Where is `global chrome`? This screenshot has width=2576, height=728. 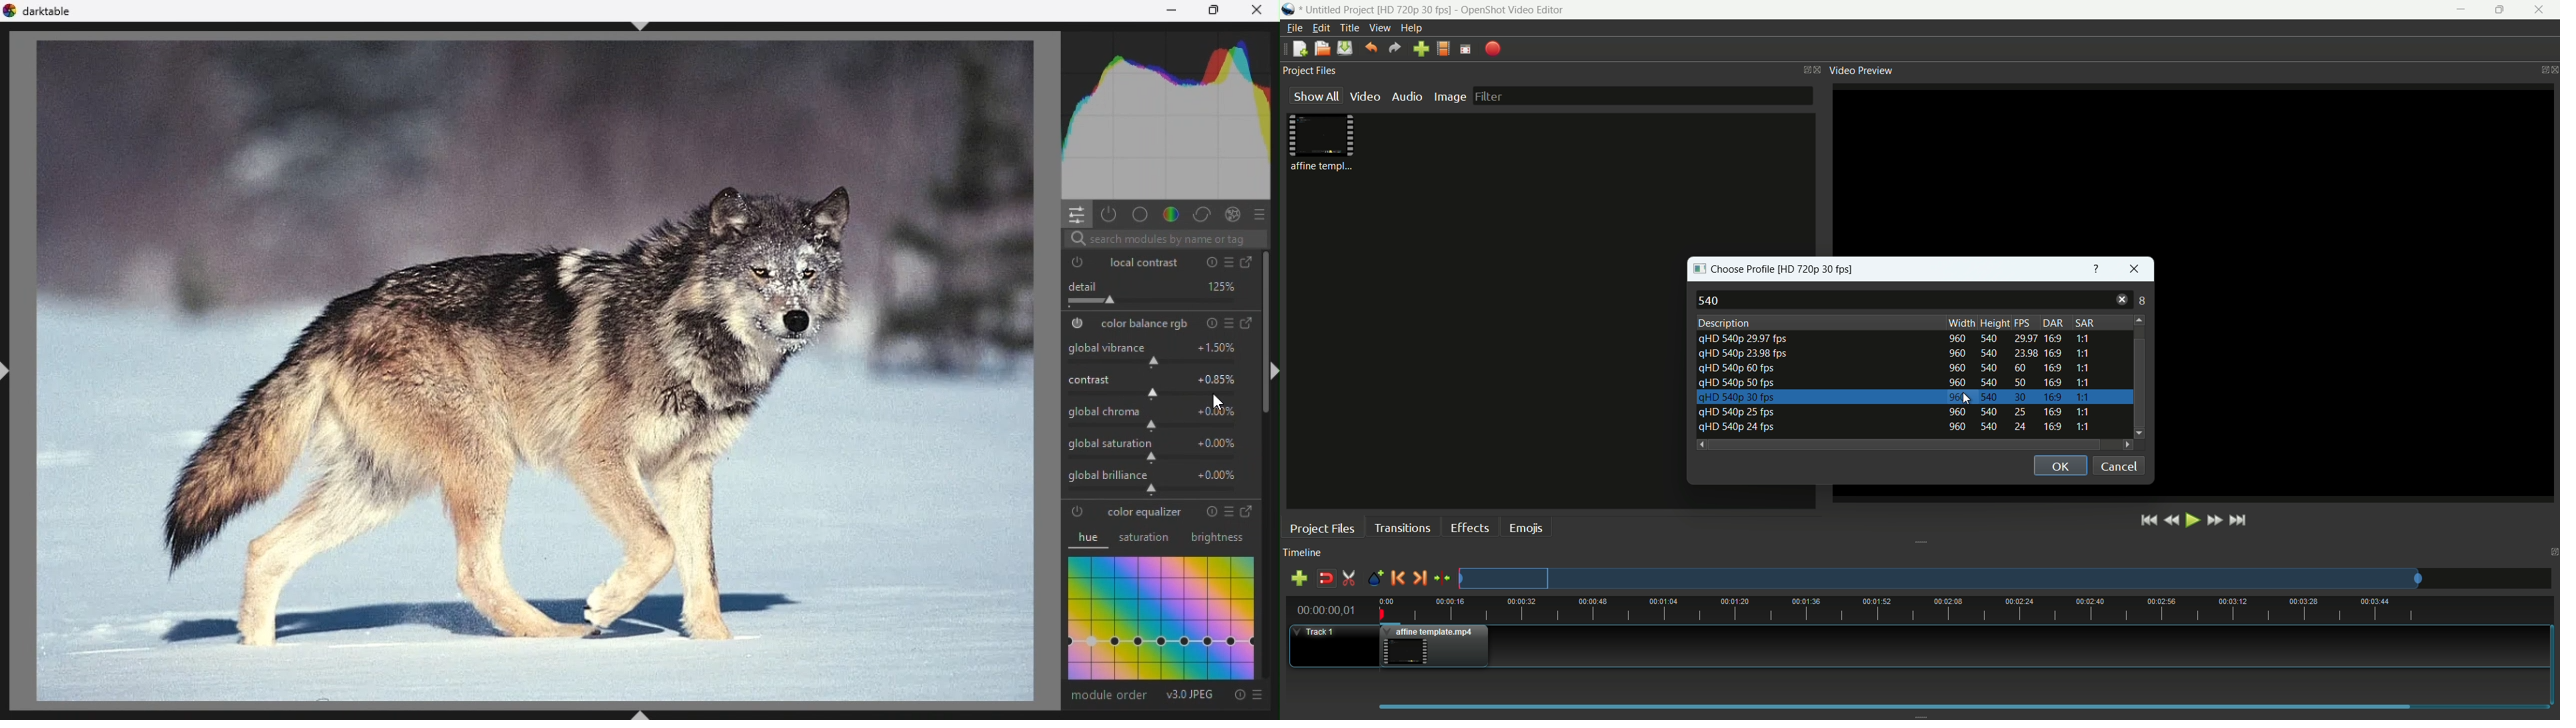
global chrome is located at coordinates (1150, 413).